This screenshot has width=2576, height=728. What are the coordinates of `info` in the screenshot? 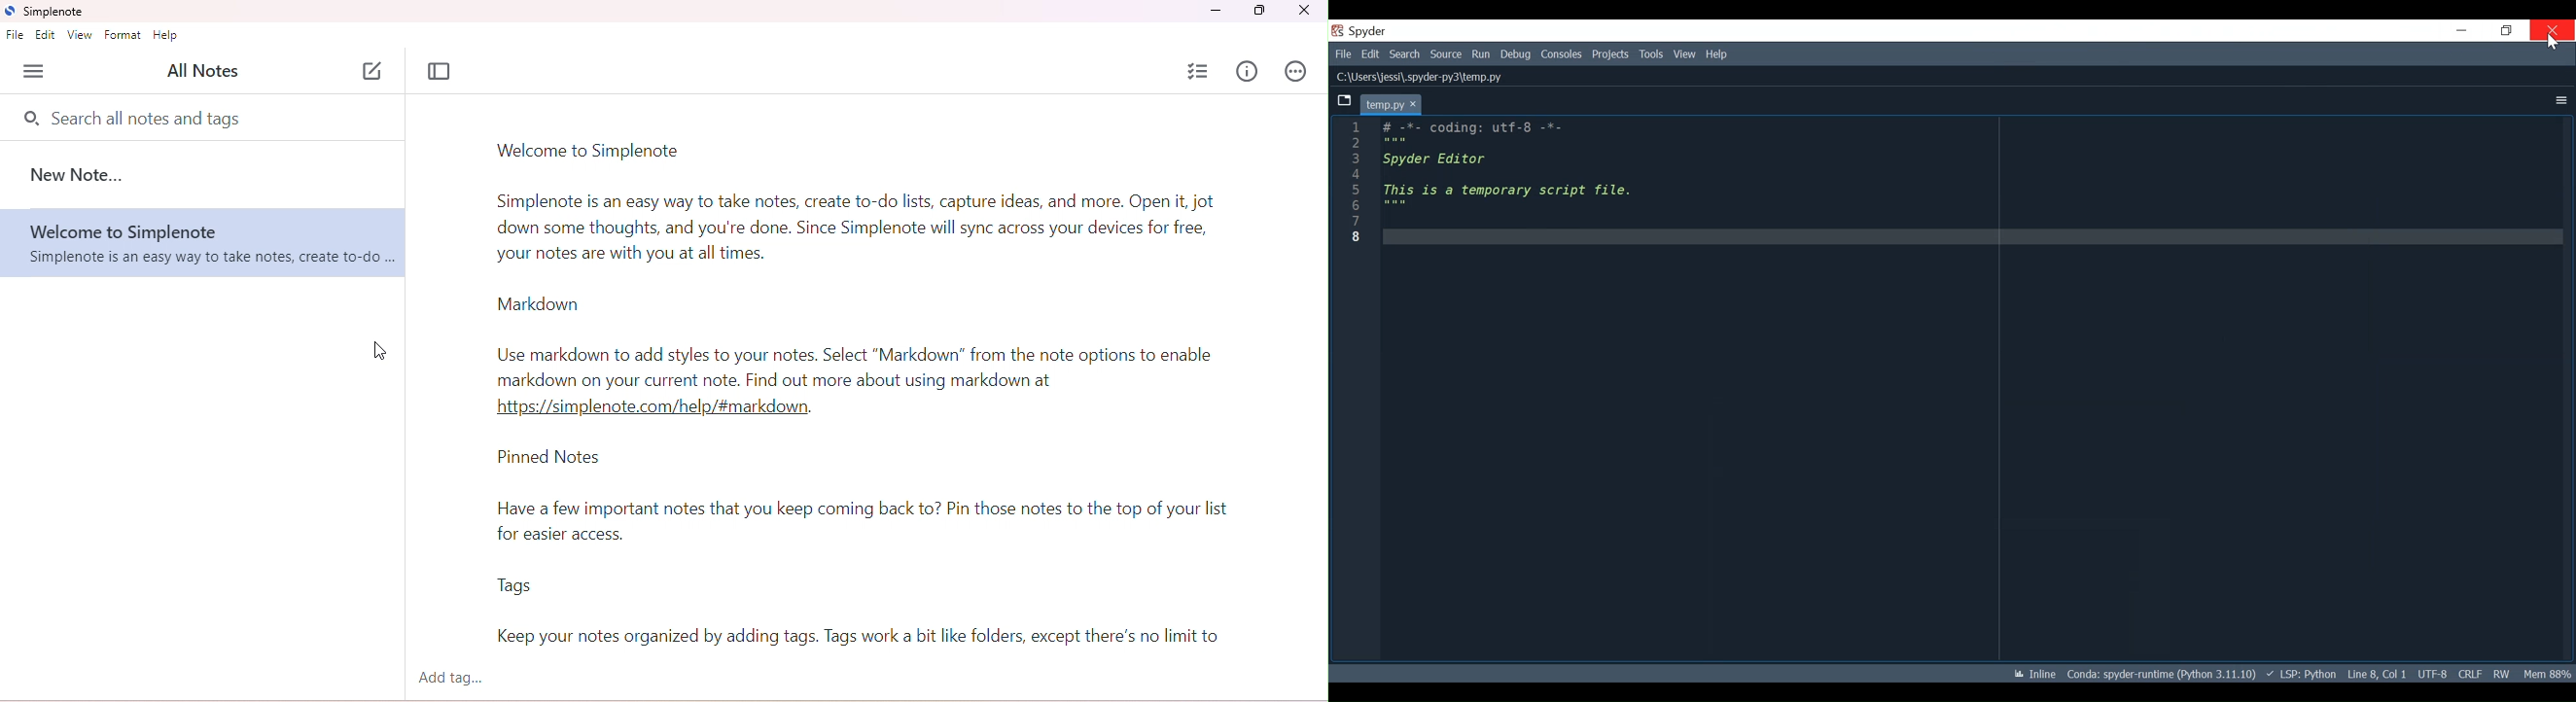 It's located at (1249, 73).